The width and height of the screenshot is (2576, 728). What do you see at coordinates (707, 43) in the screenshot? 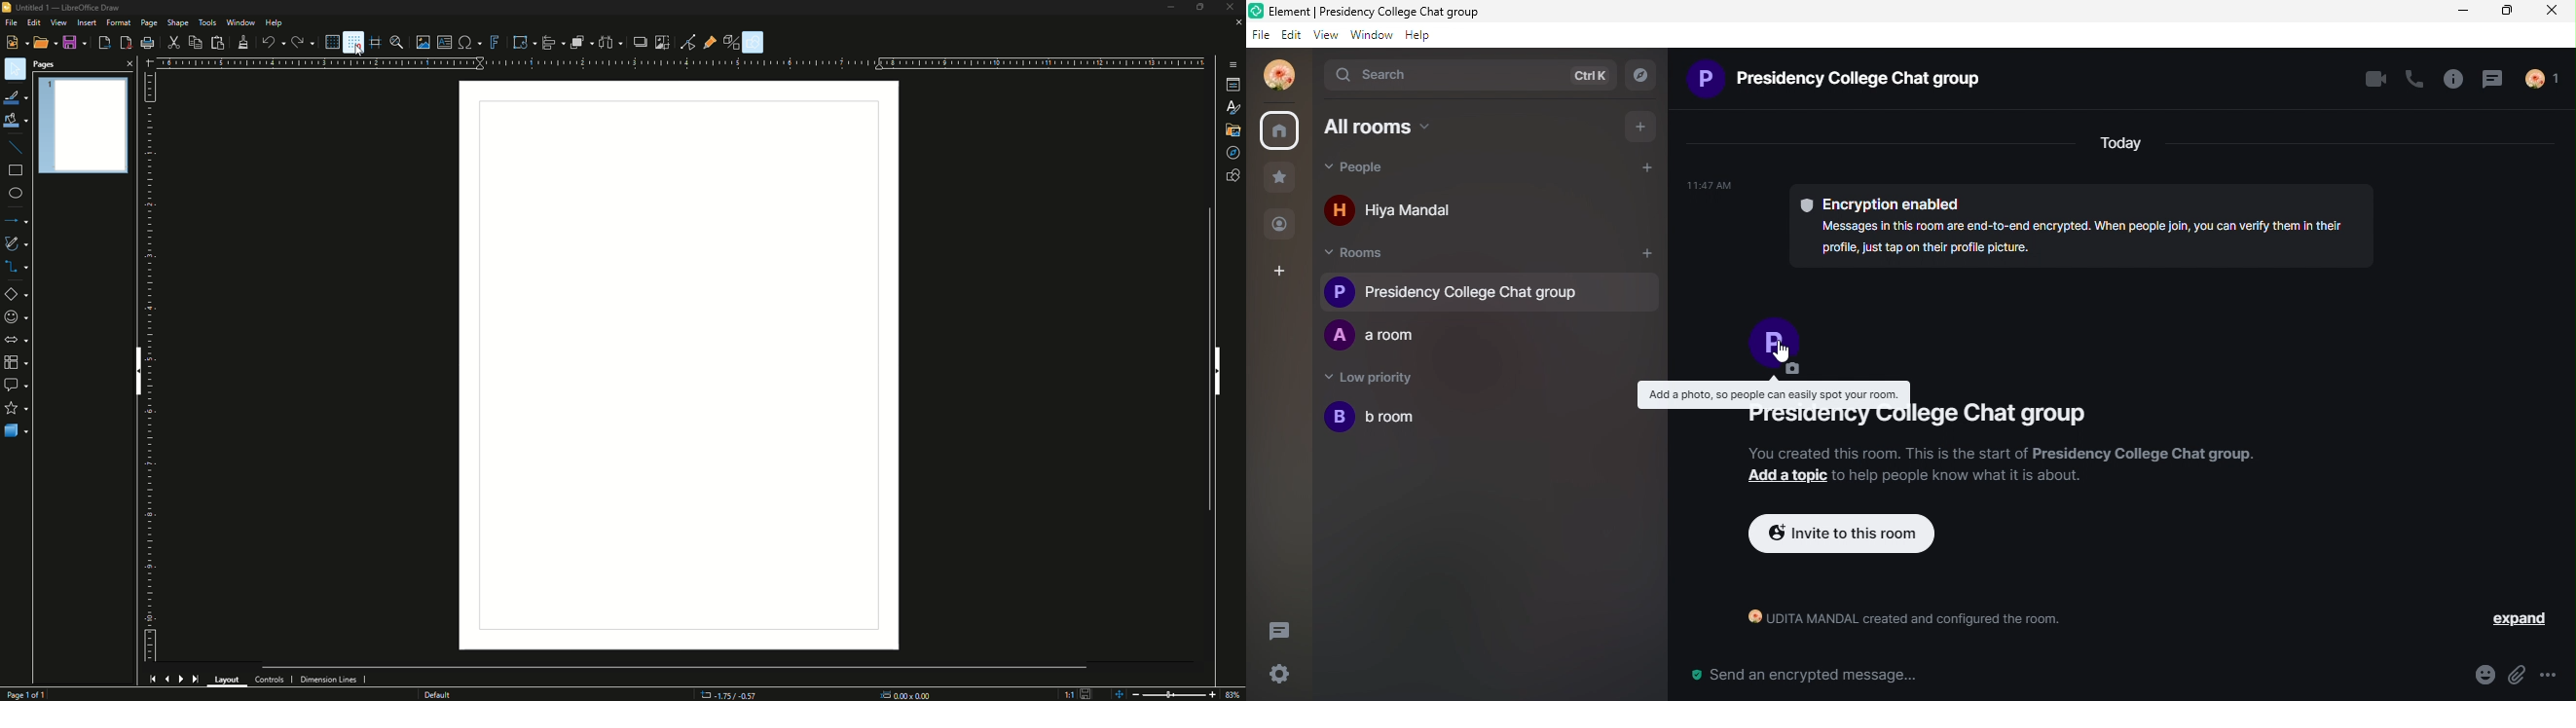
I see `Show Gluepoint Function` at bounding box center [707, 43].